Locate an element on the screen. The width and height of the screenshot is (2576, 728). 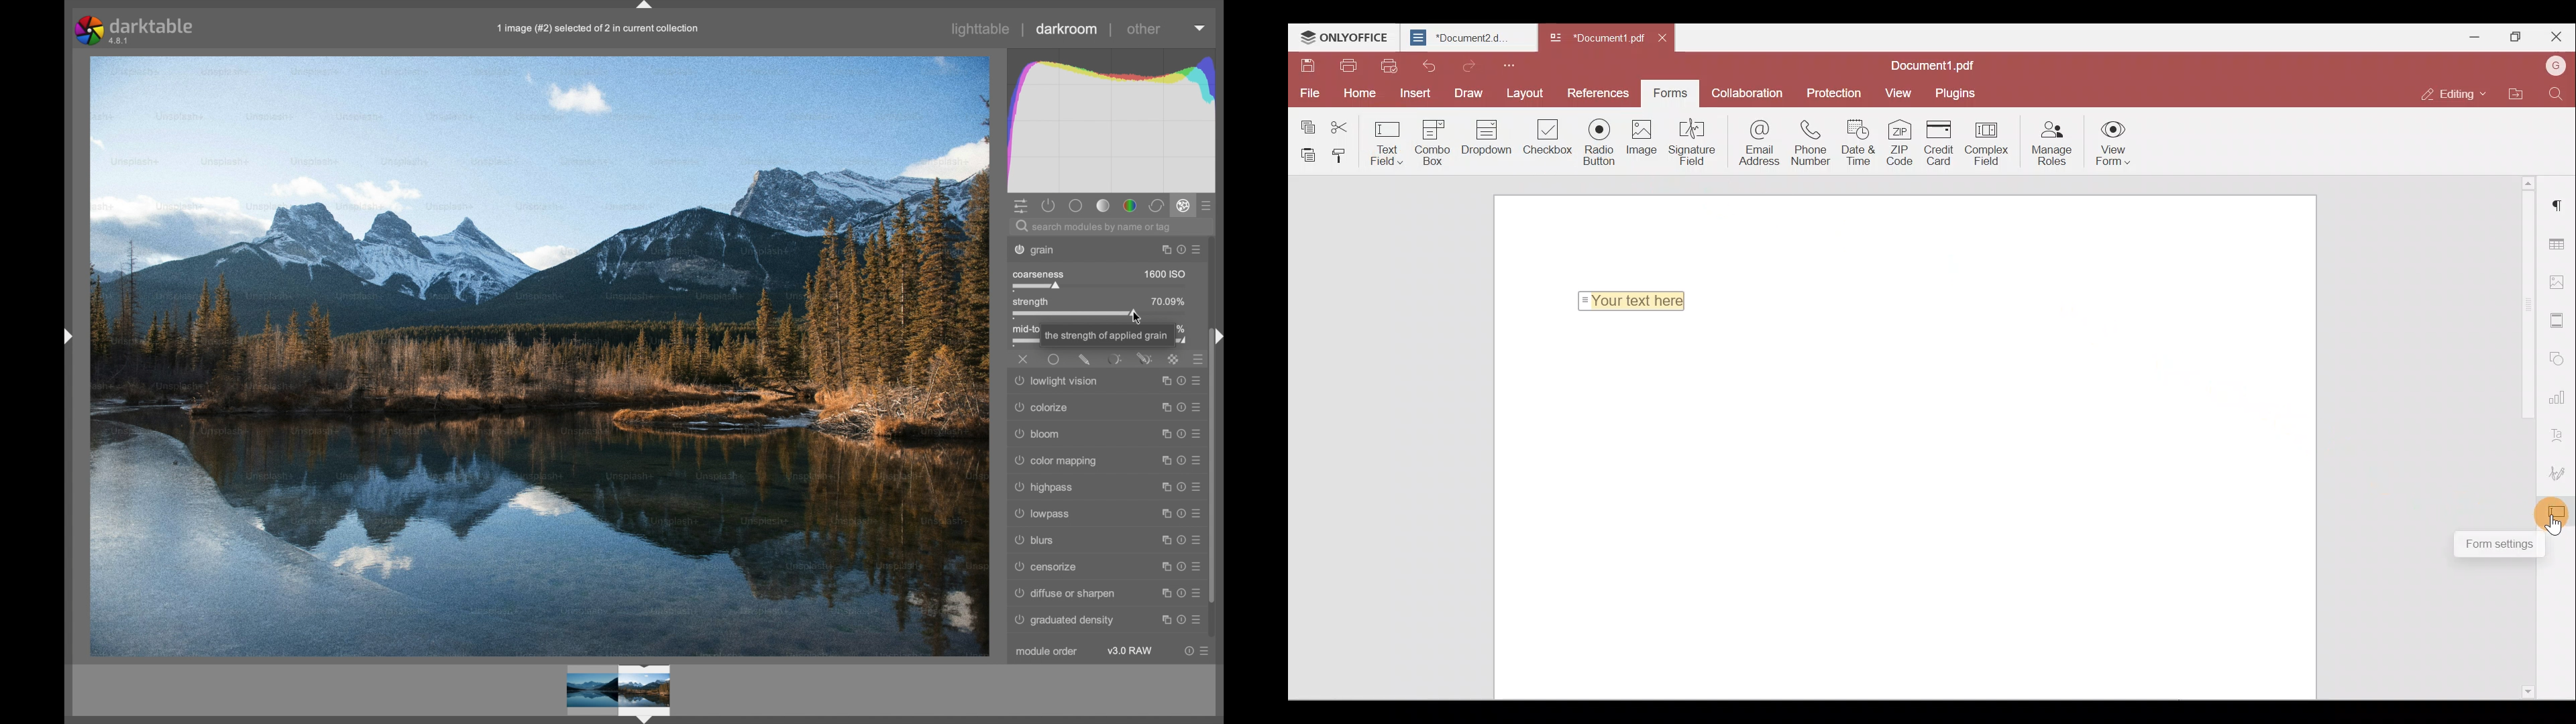
Undo is located at coordinates (1428, 65).